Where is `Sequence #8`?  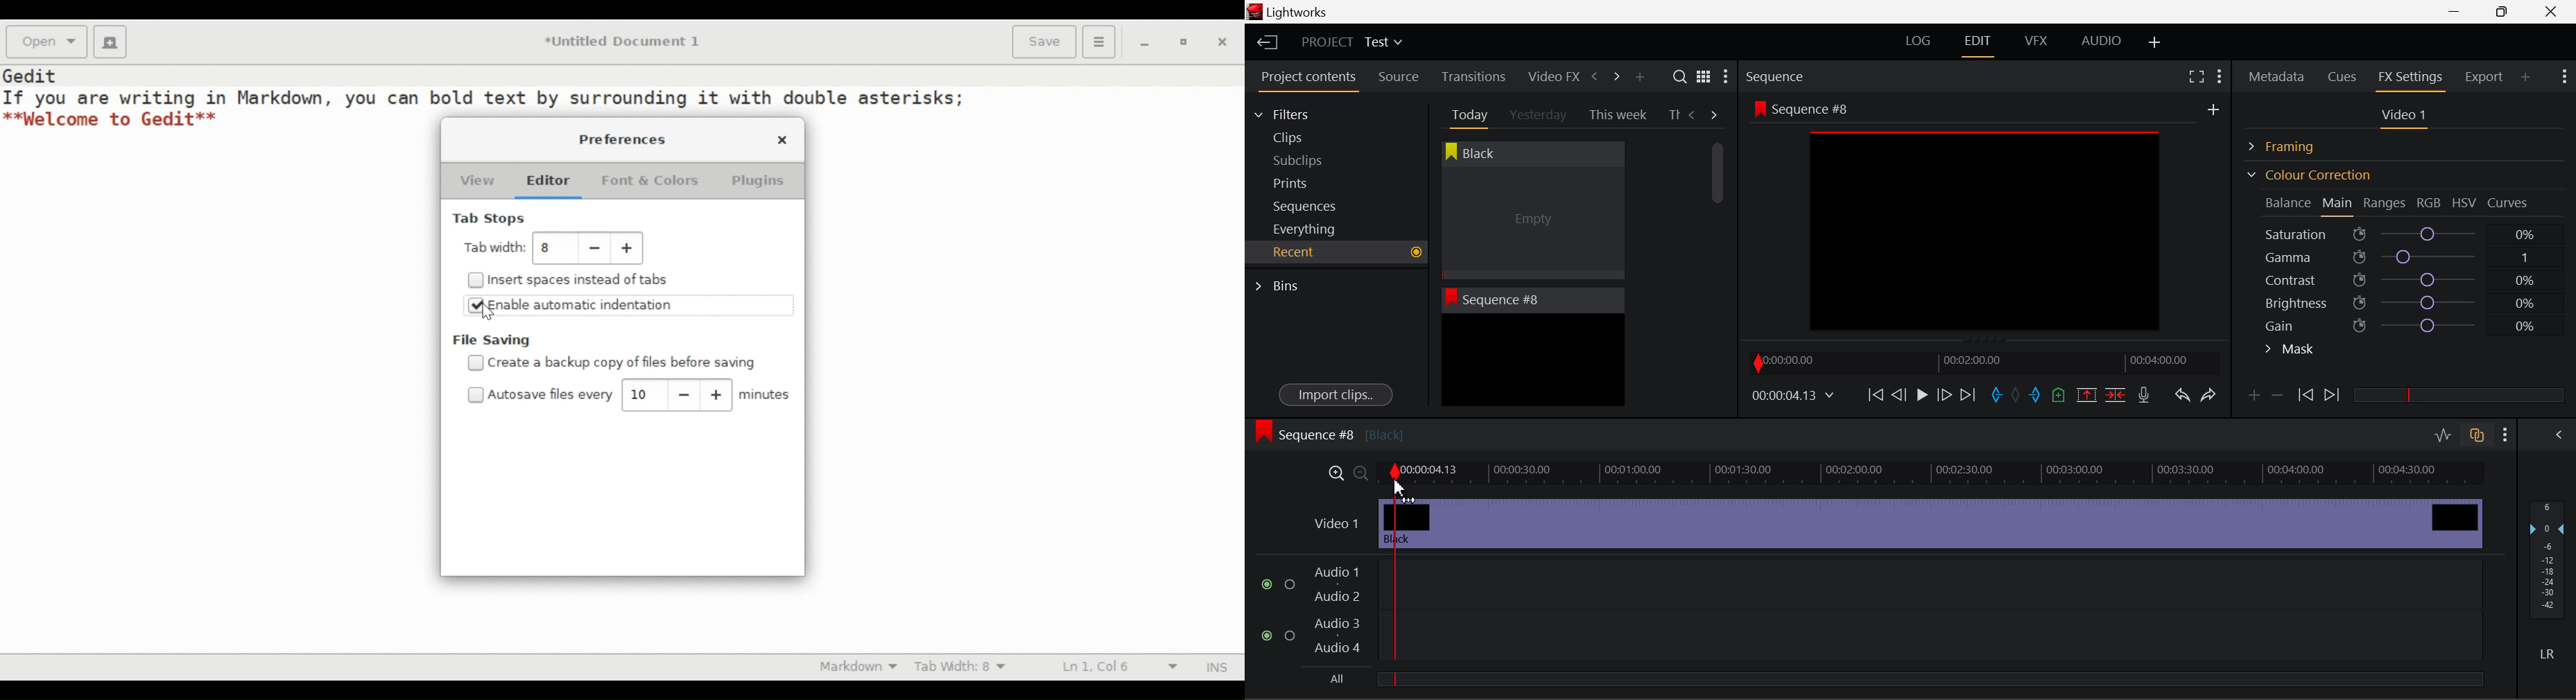
Sequence #8 is located at coordinates (1329, 432).